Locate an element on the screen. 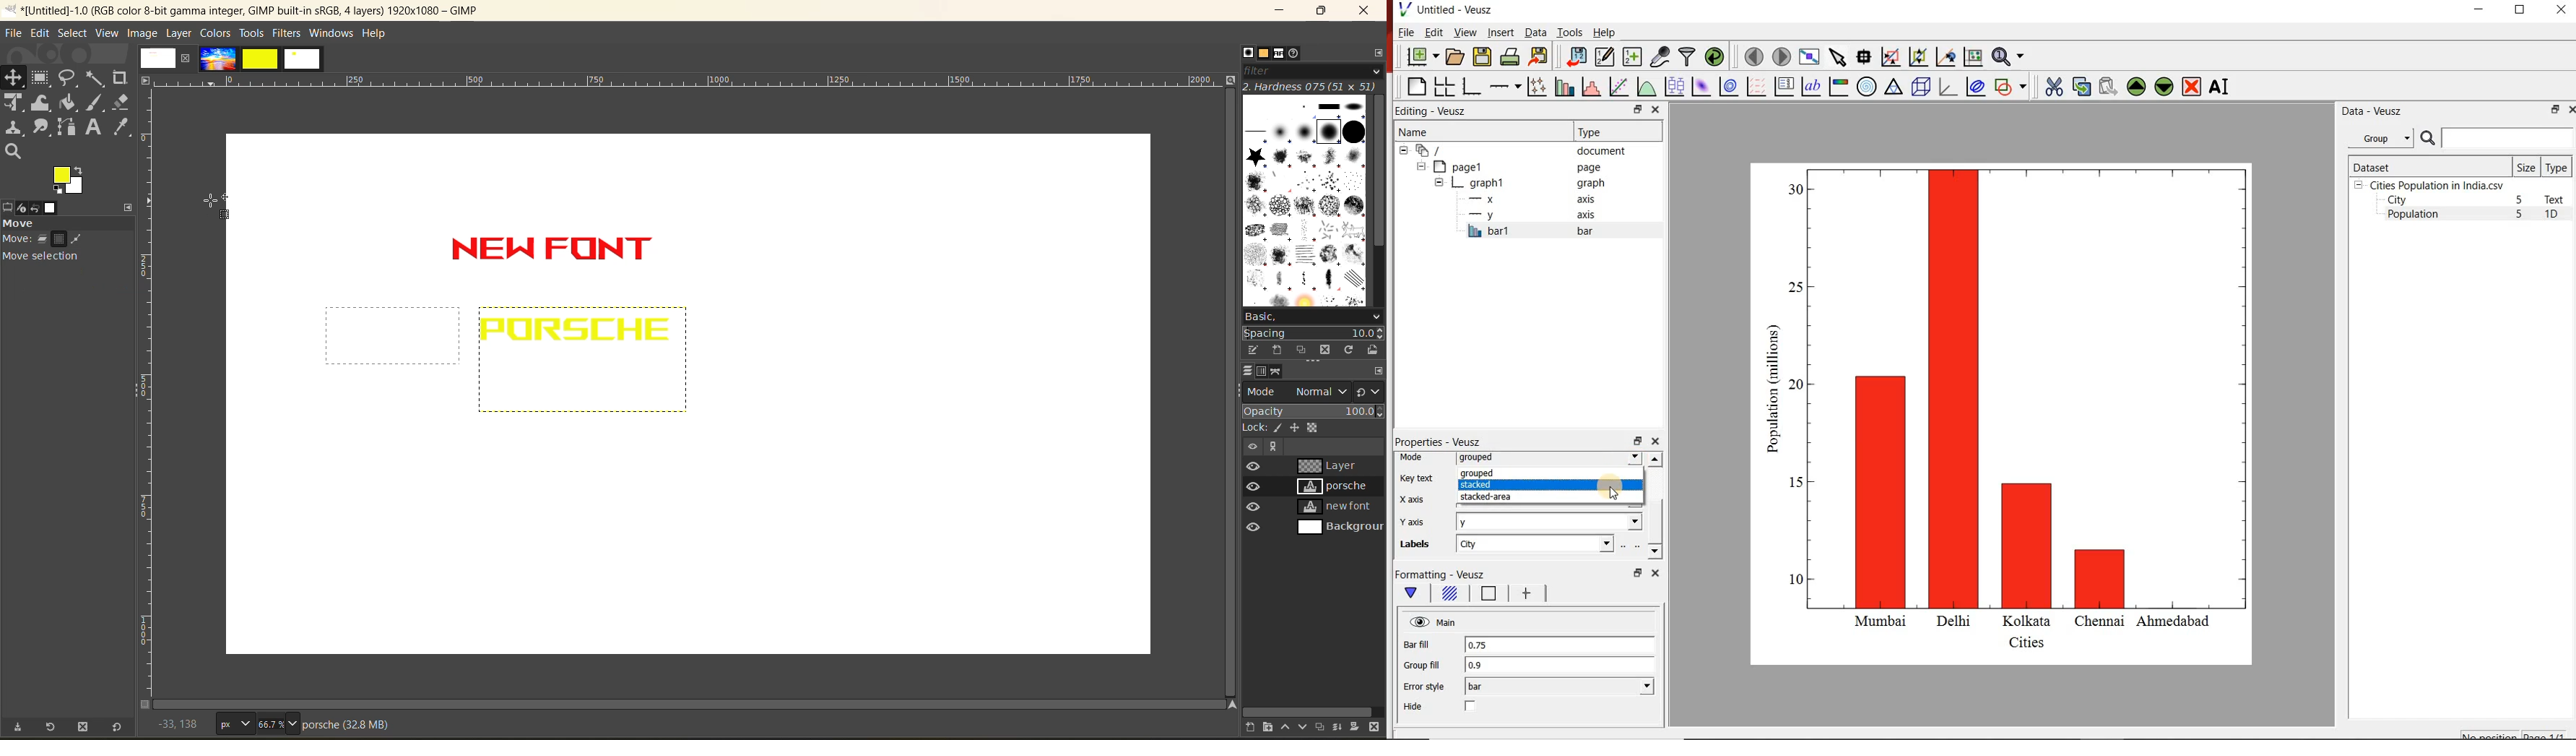 This screenshot has width=2576, height=756. vertical scroll bar is located at coordinates (1378, 171).